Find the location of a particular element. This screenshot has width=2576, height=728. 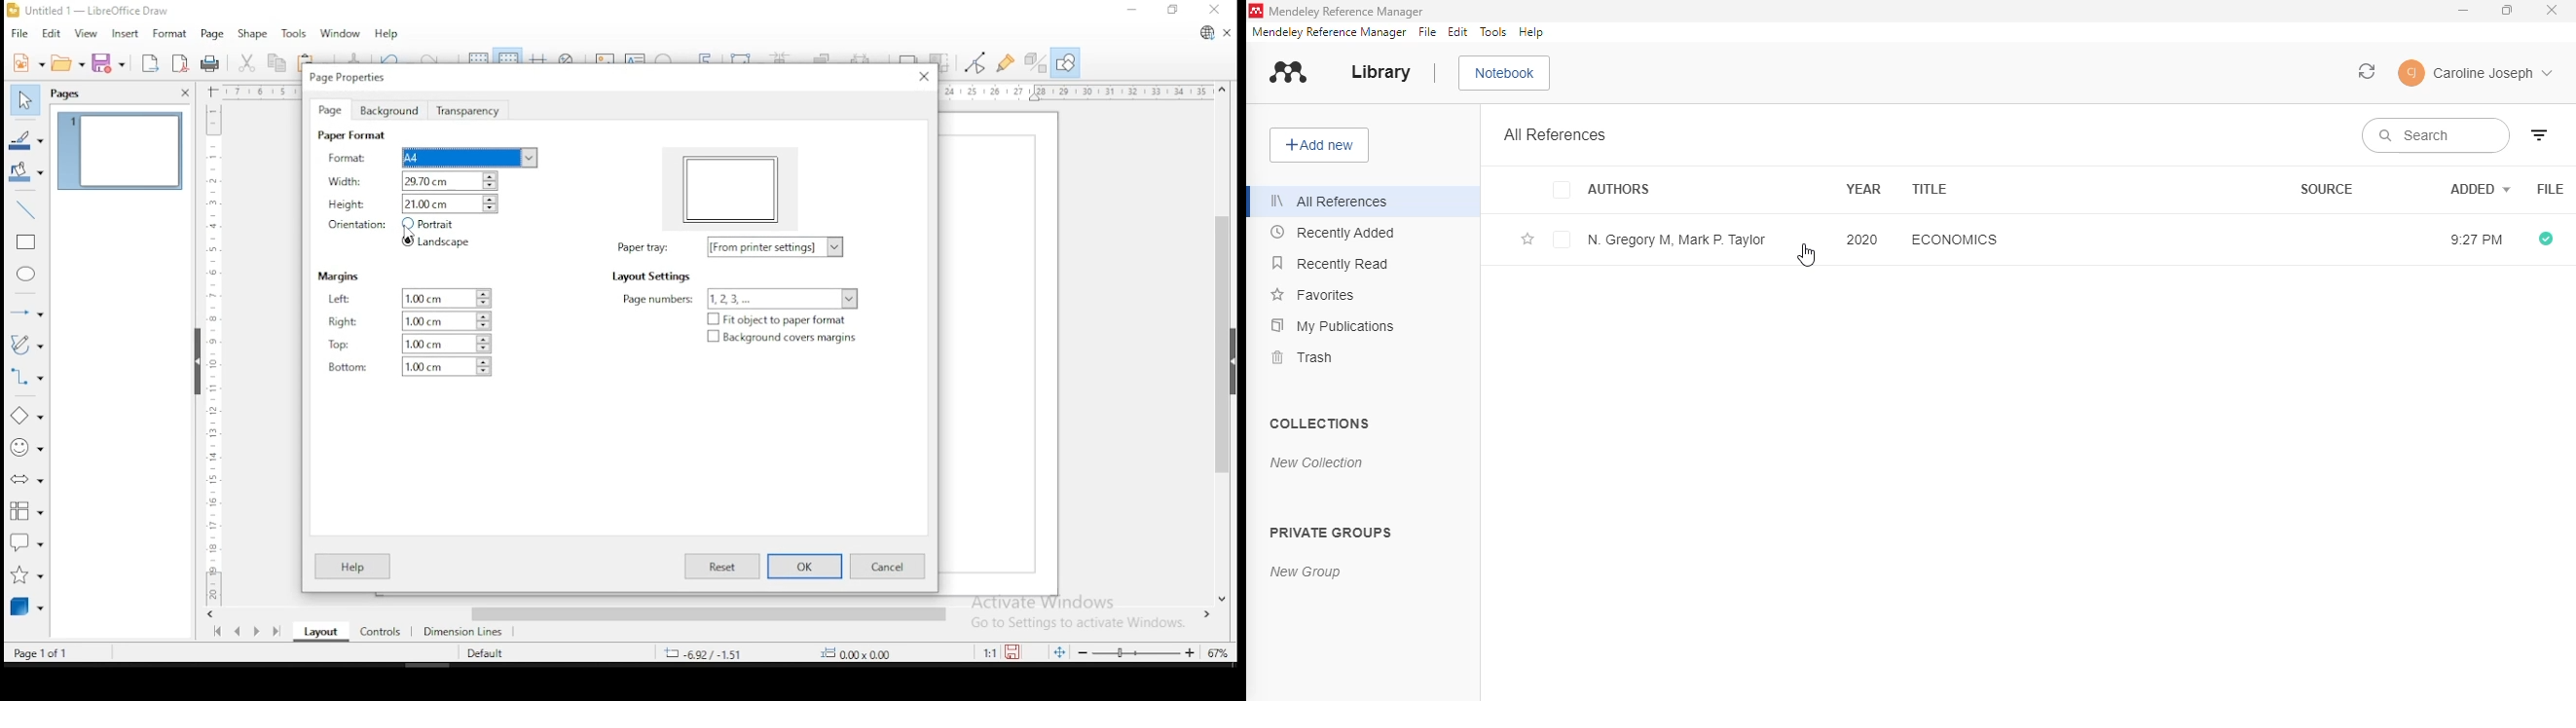

toggle point edit mode is located at coordinates (977, 62).